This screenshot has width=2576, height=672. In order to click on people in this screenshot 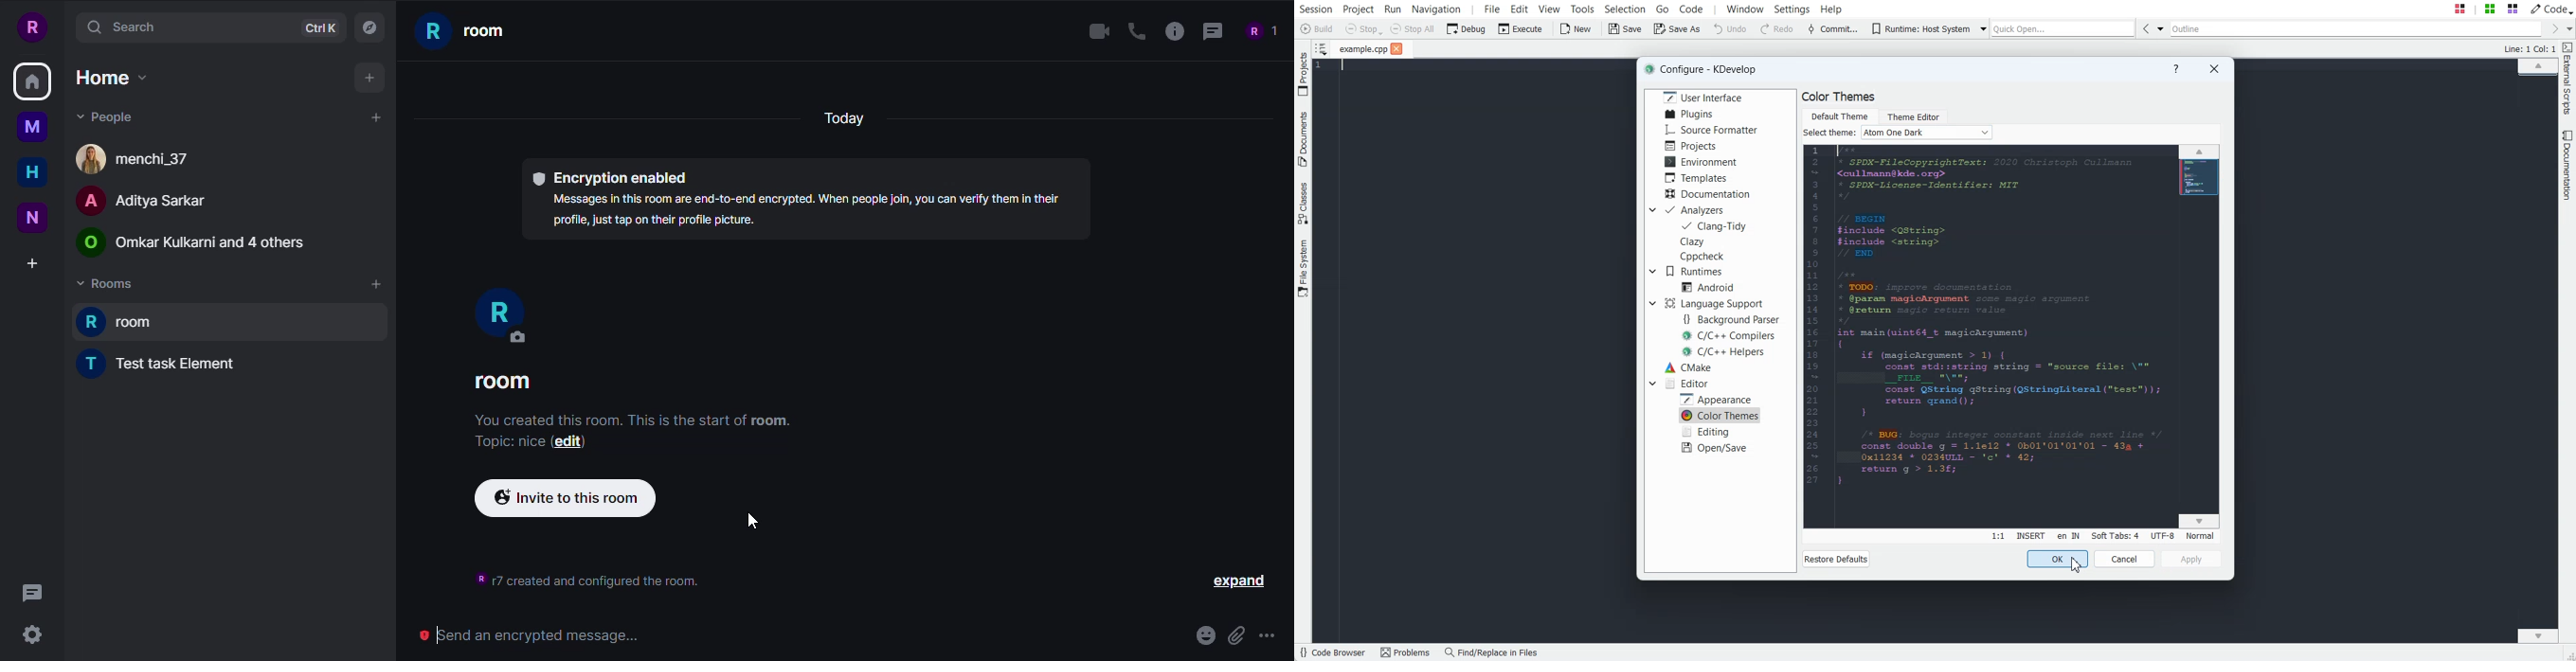, I will do `click(106, 116)`.